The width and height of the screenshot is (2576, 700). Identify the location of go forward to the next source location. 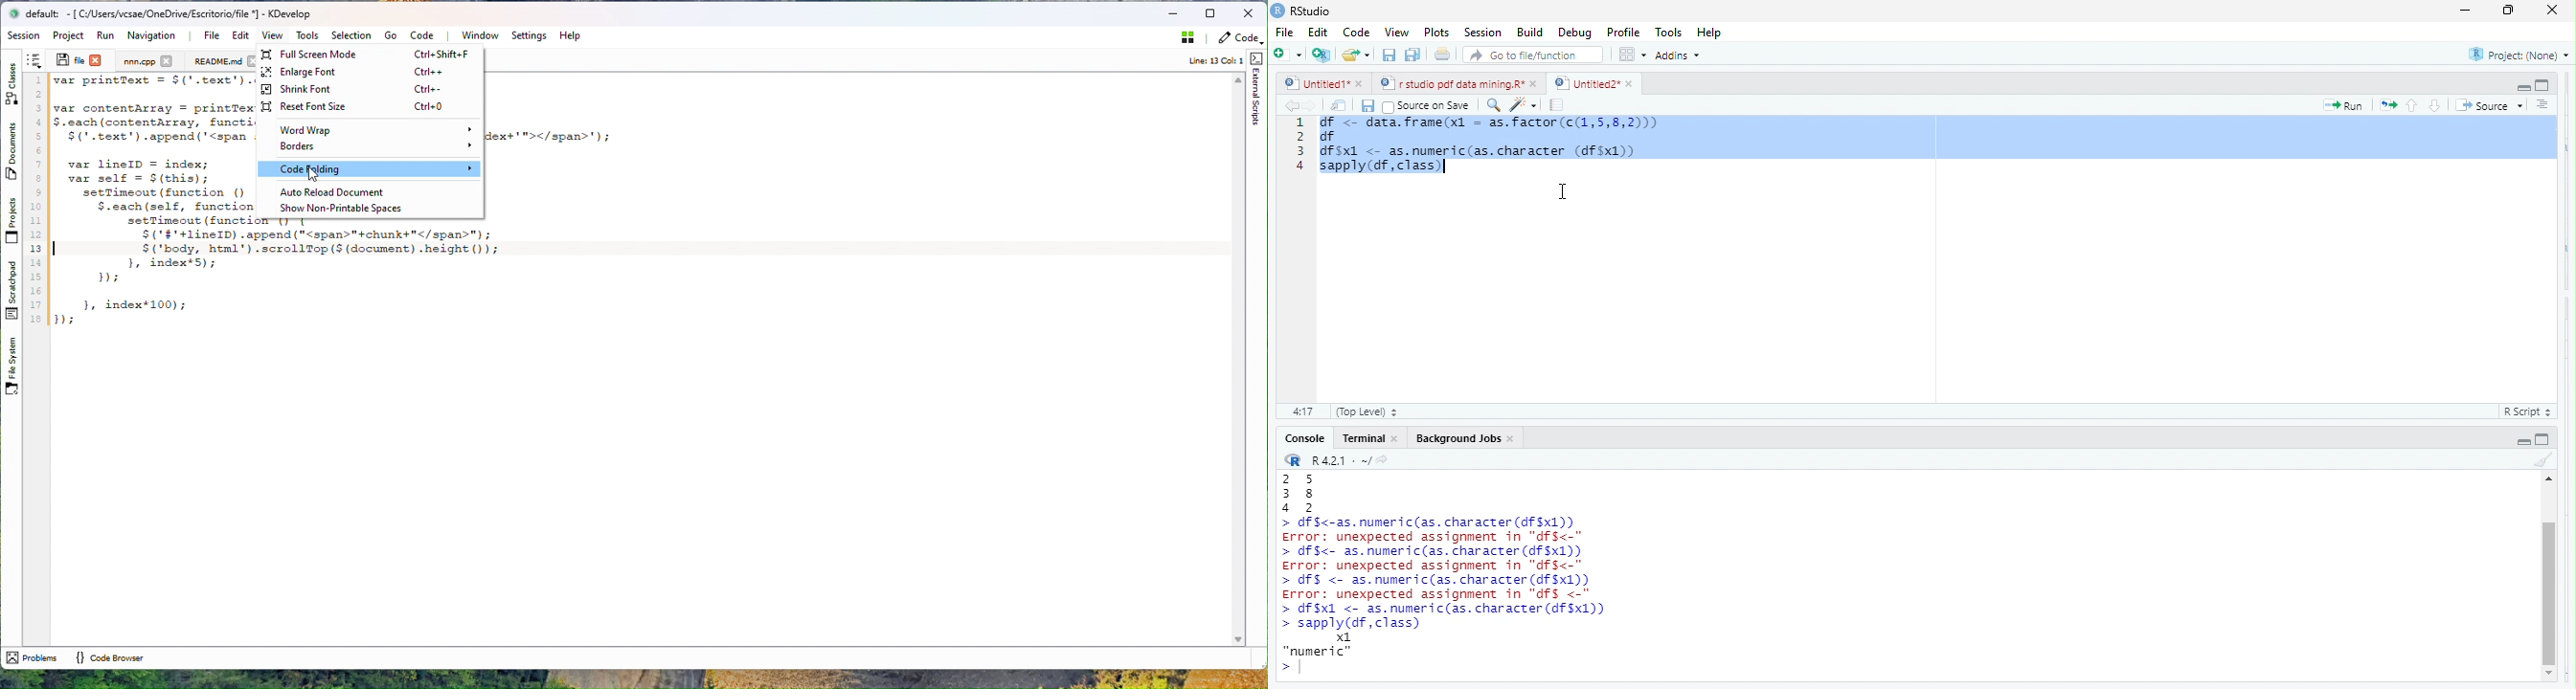
(1315, 105).